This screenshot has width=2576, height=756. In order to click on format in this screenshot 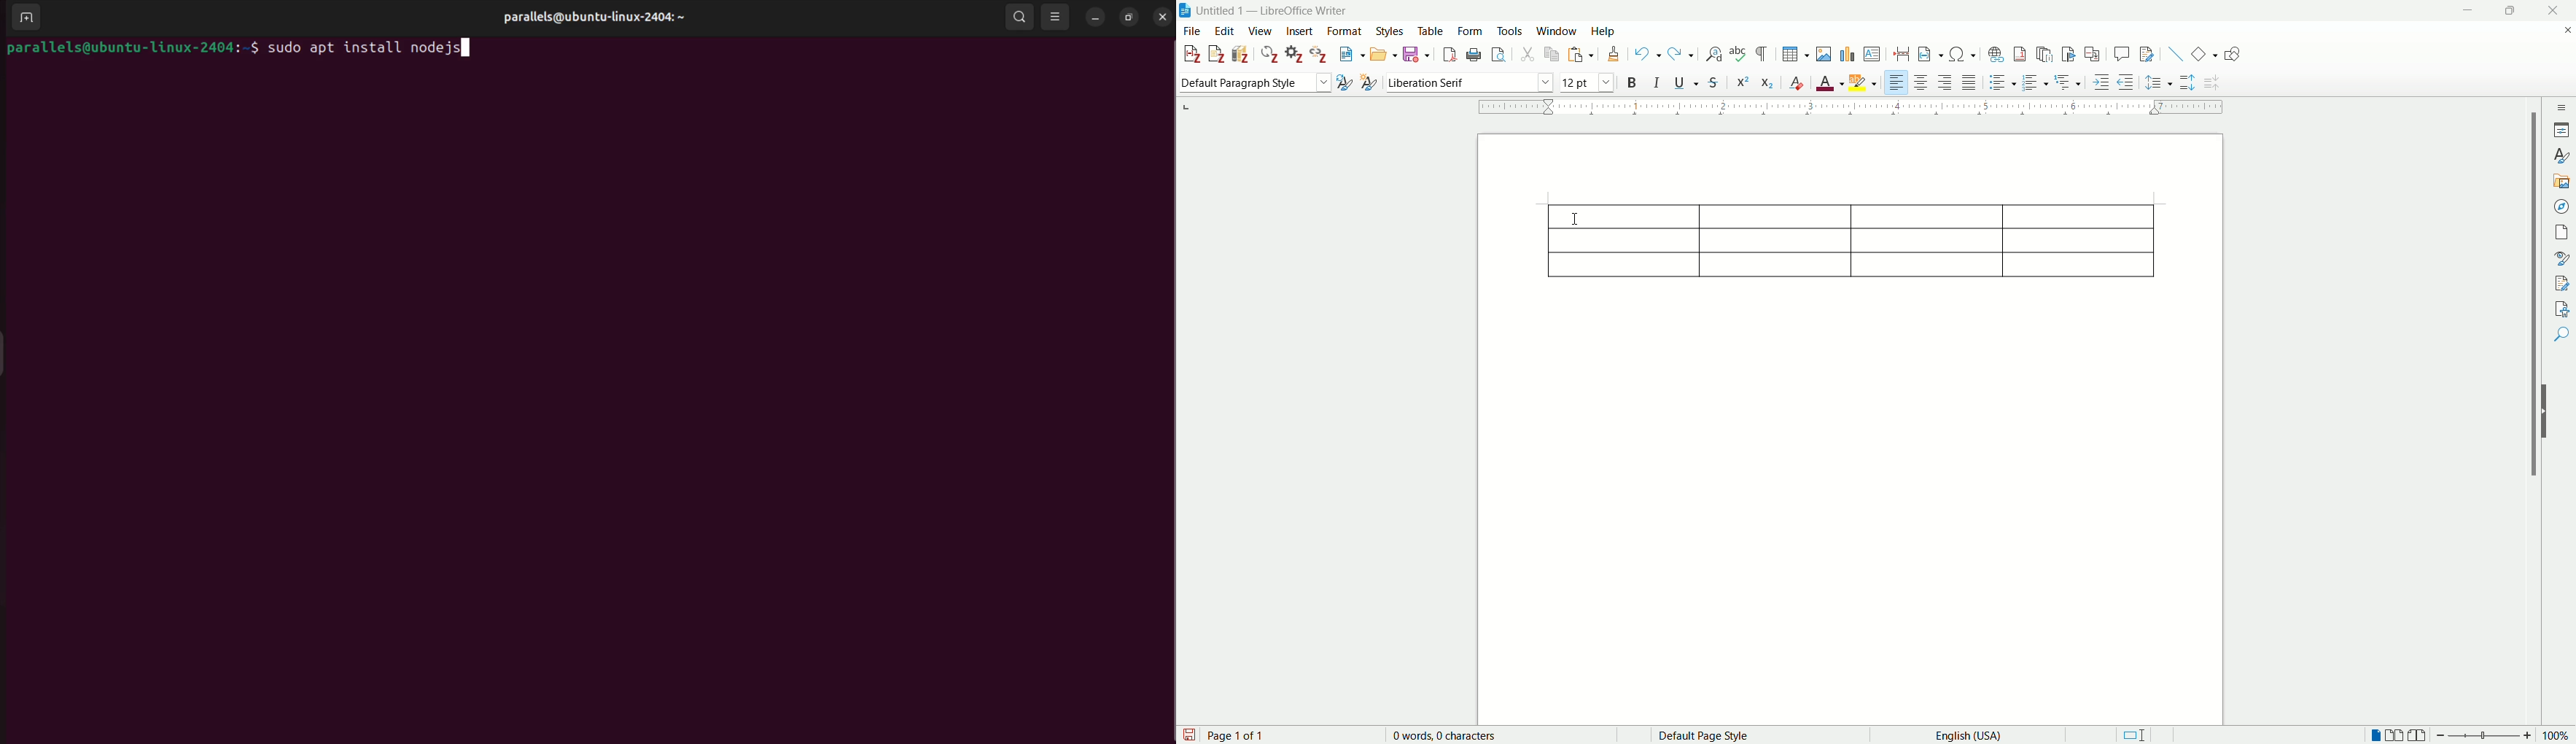, I will do `click(1344, 32)`.